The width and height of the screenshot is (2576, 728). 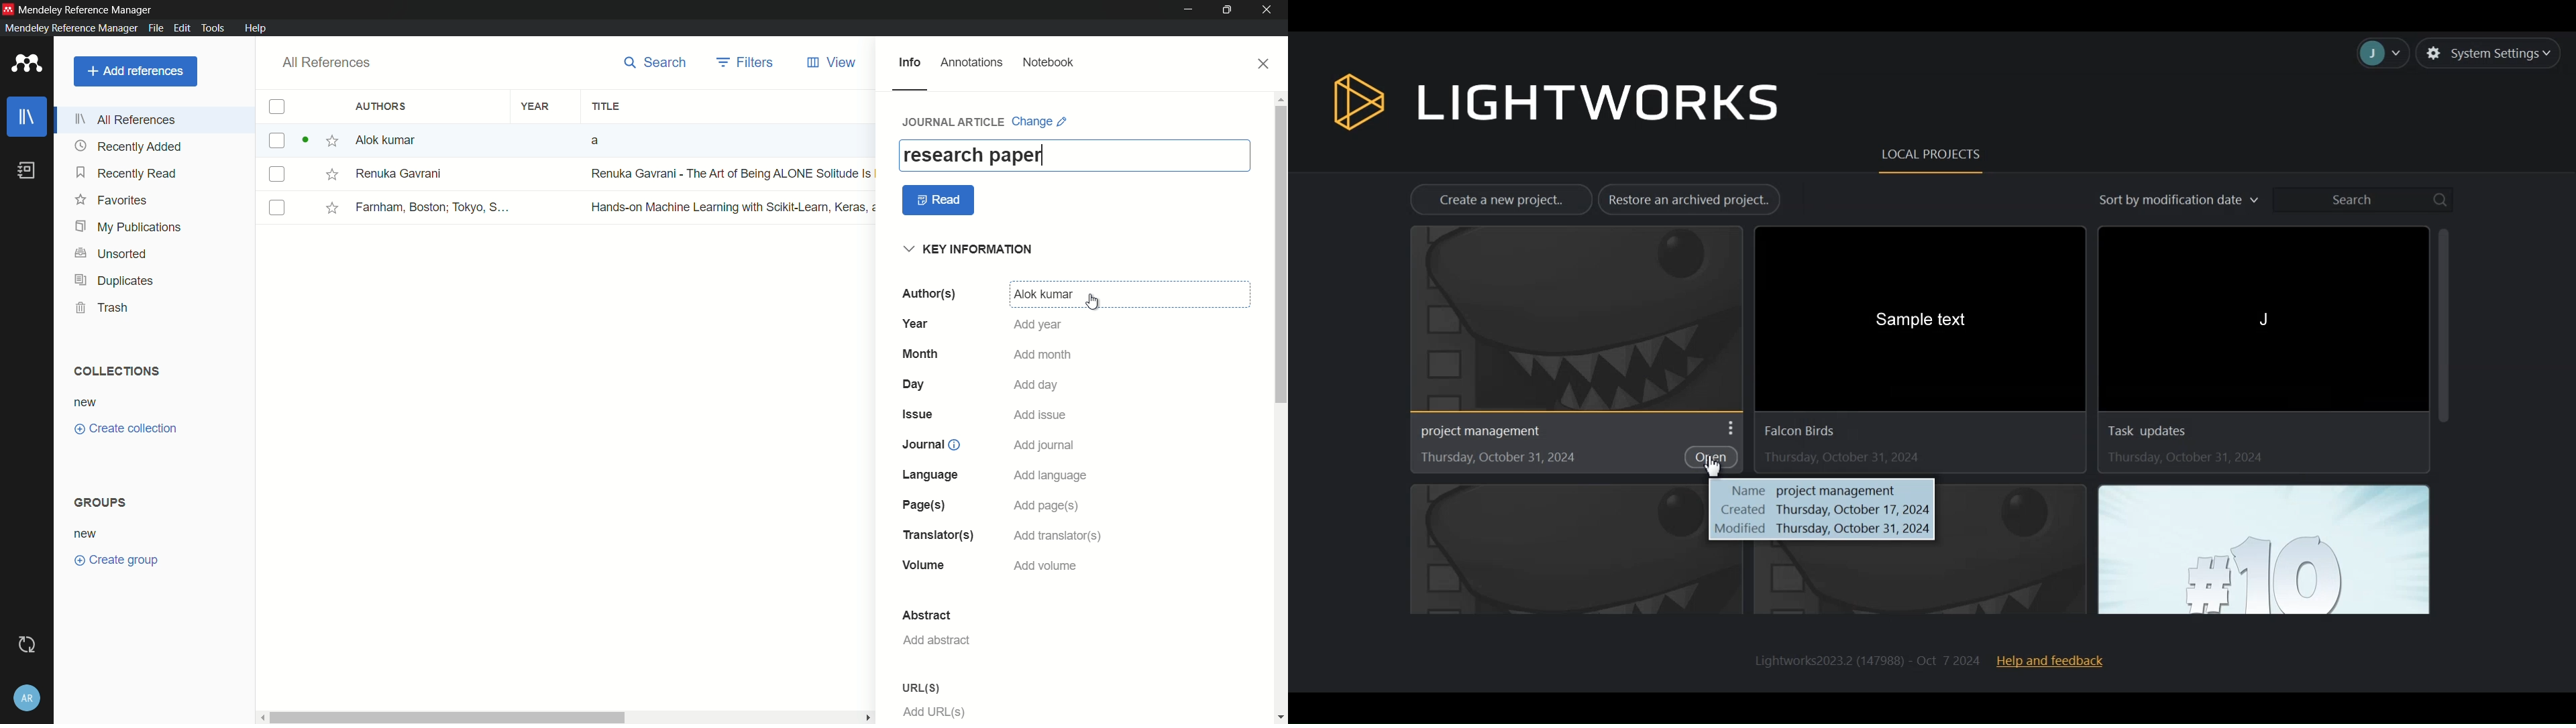 I want to click on add language, so click(x=1051, y=476).